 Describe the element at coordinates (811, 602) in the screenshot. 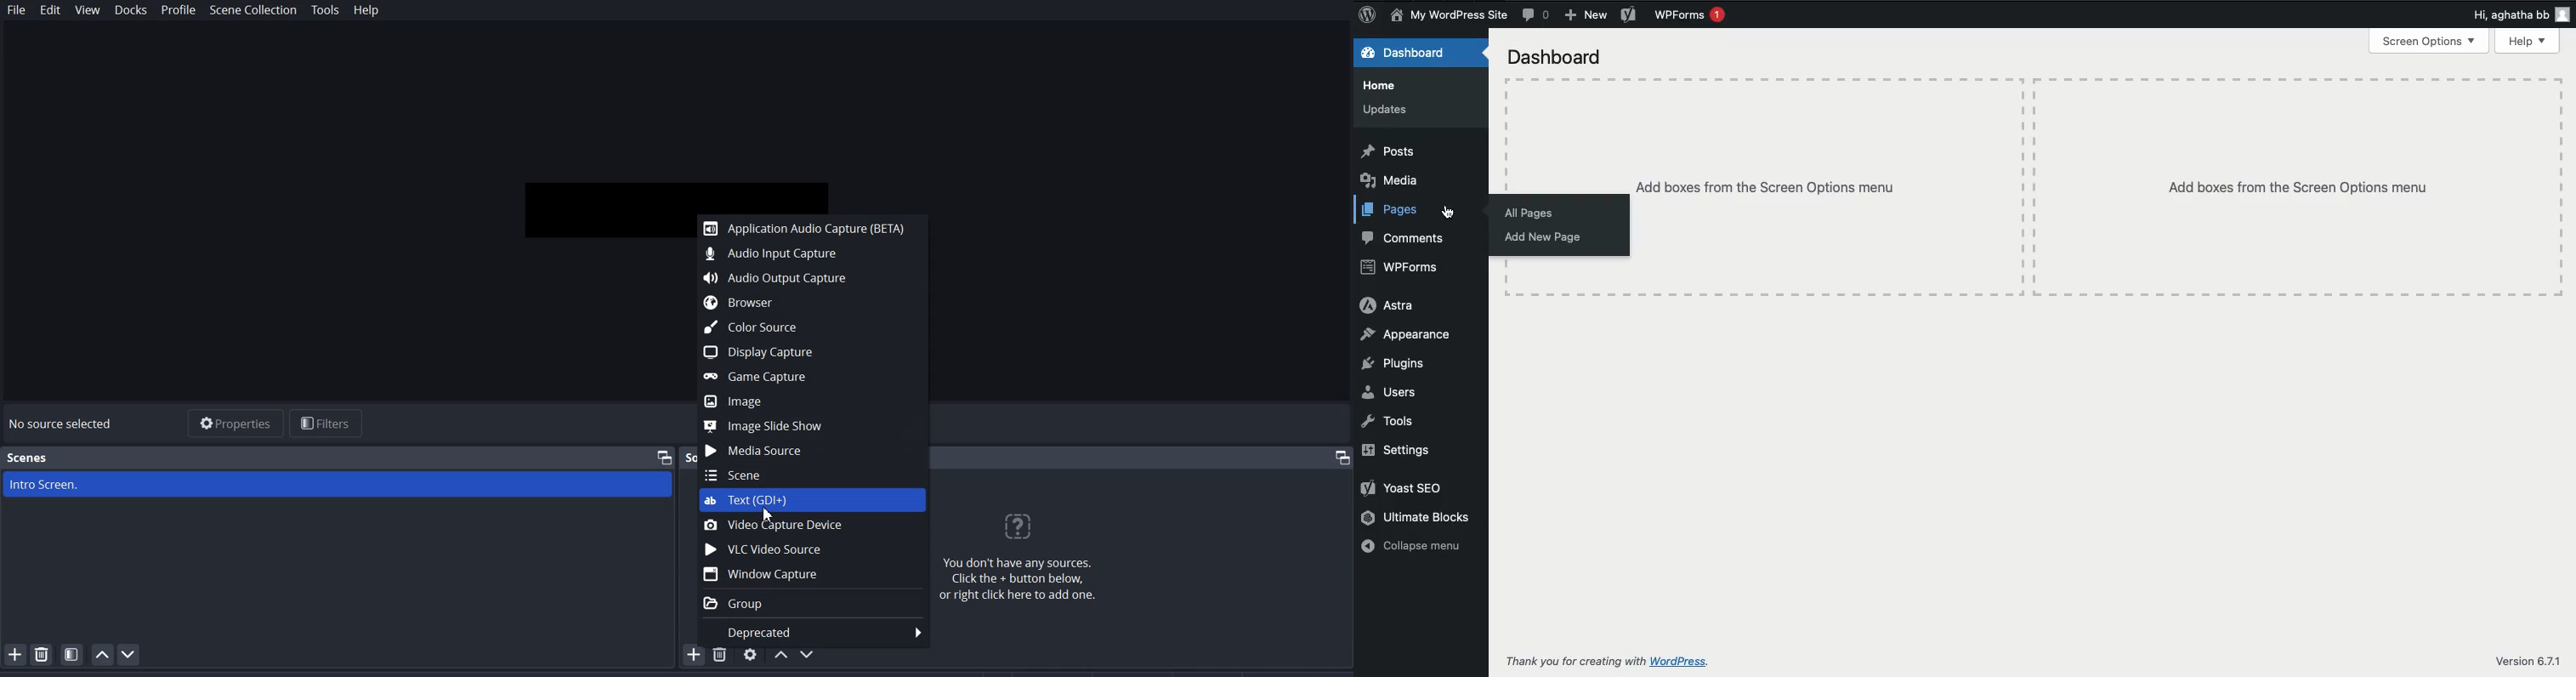

I see `Group ` at that location.